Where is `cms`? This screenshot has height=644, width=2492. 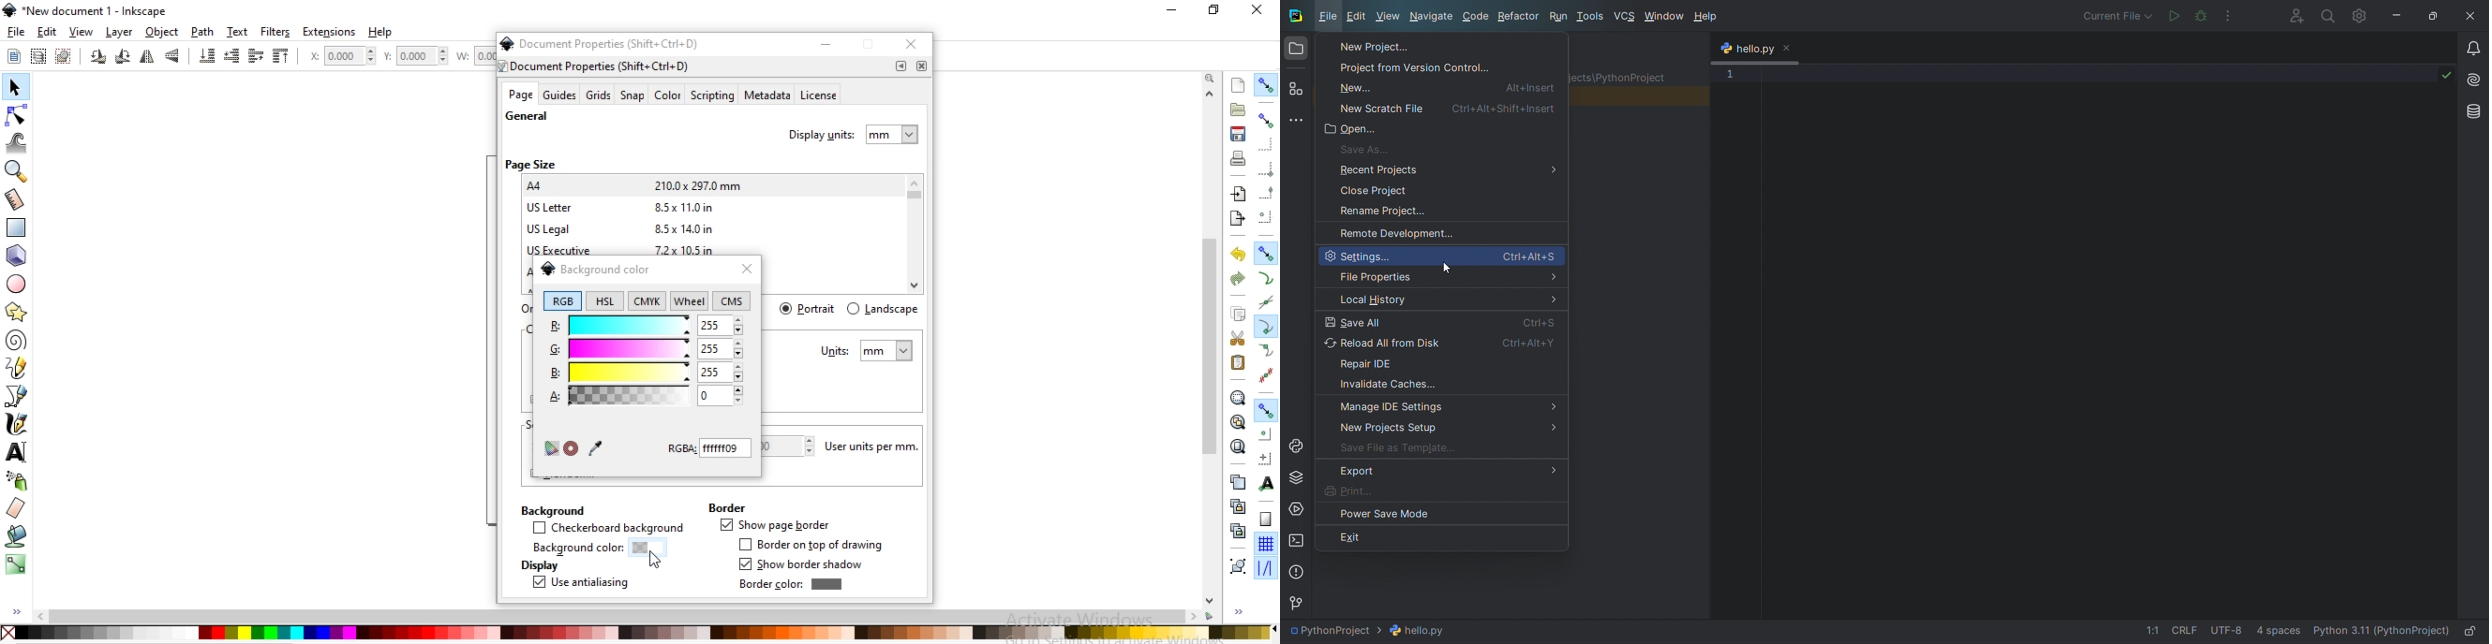
cms is located at coordinates (734, 302).